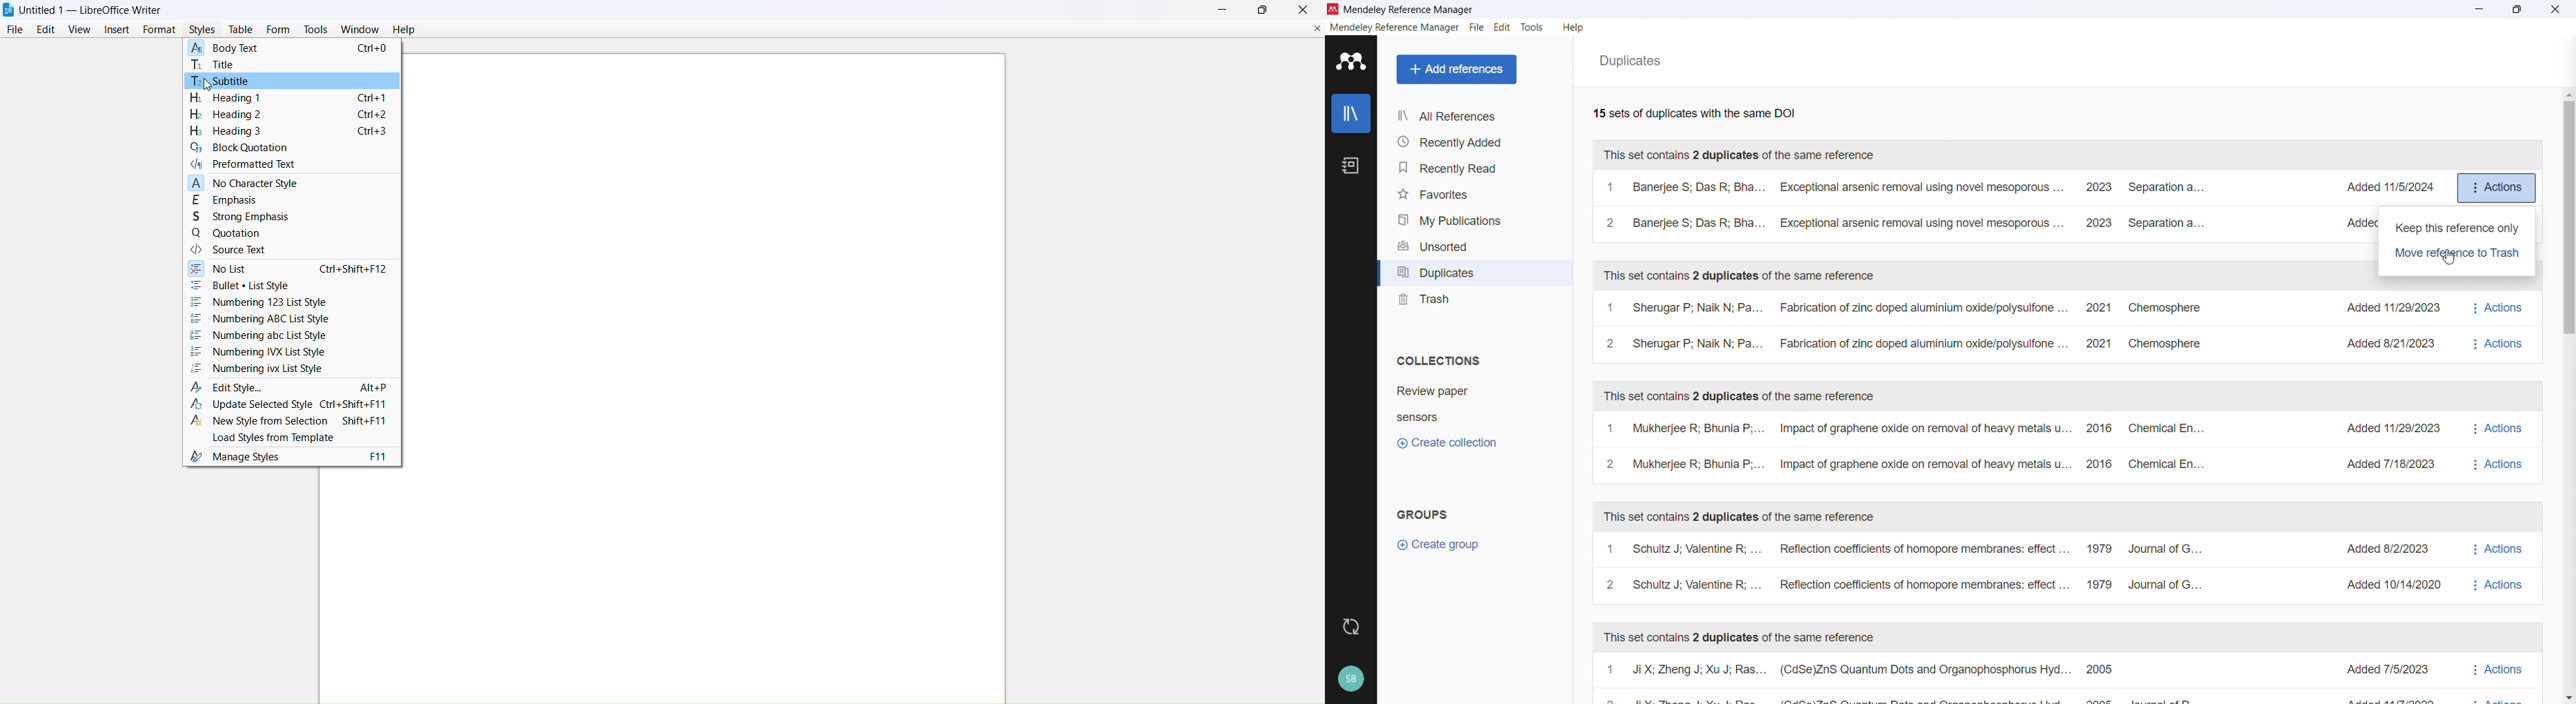  Describe the element at coordinates (2497, 679) in the screenshot. I see `Actions ` at that location.